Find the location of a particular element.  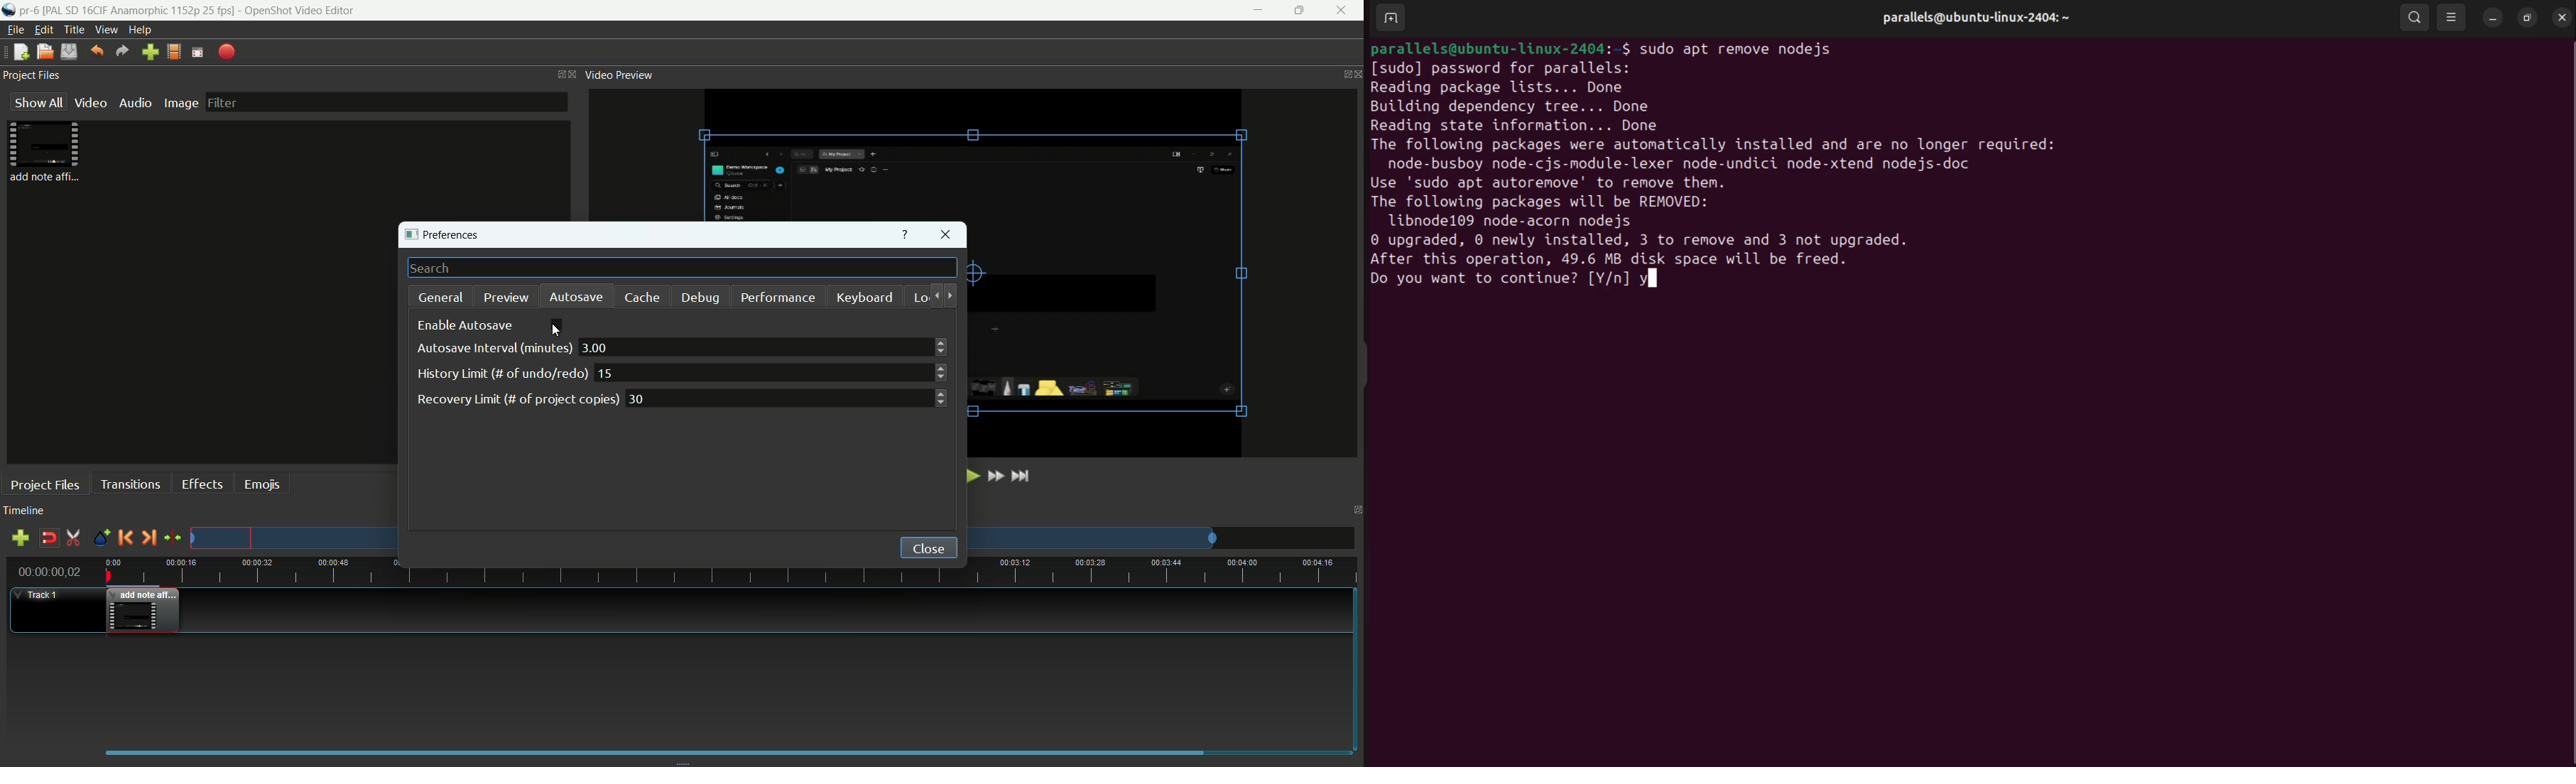

project name is located at coordinates (29, 11).